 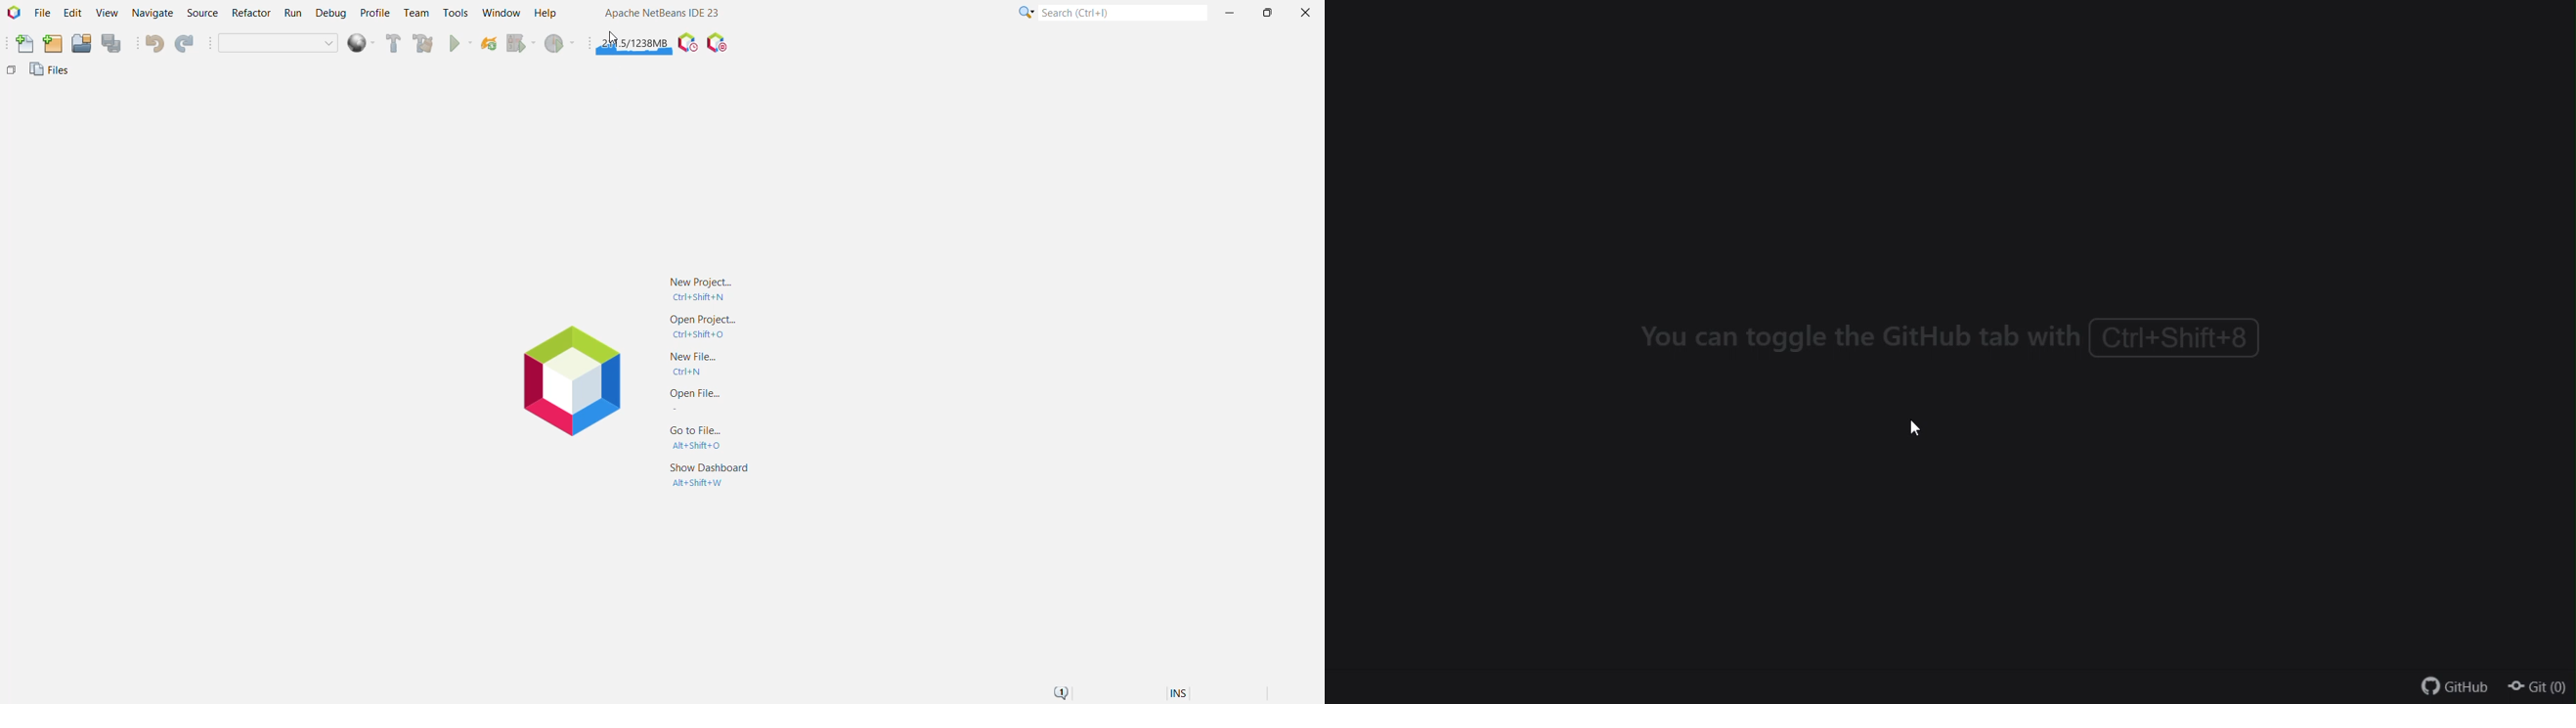 I want to click on New Project, so click(x=704, y=286).